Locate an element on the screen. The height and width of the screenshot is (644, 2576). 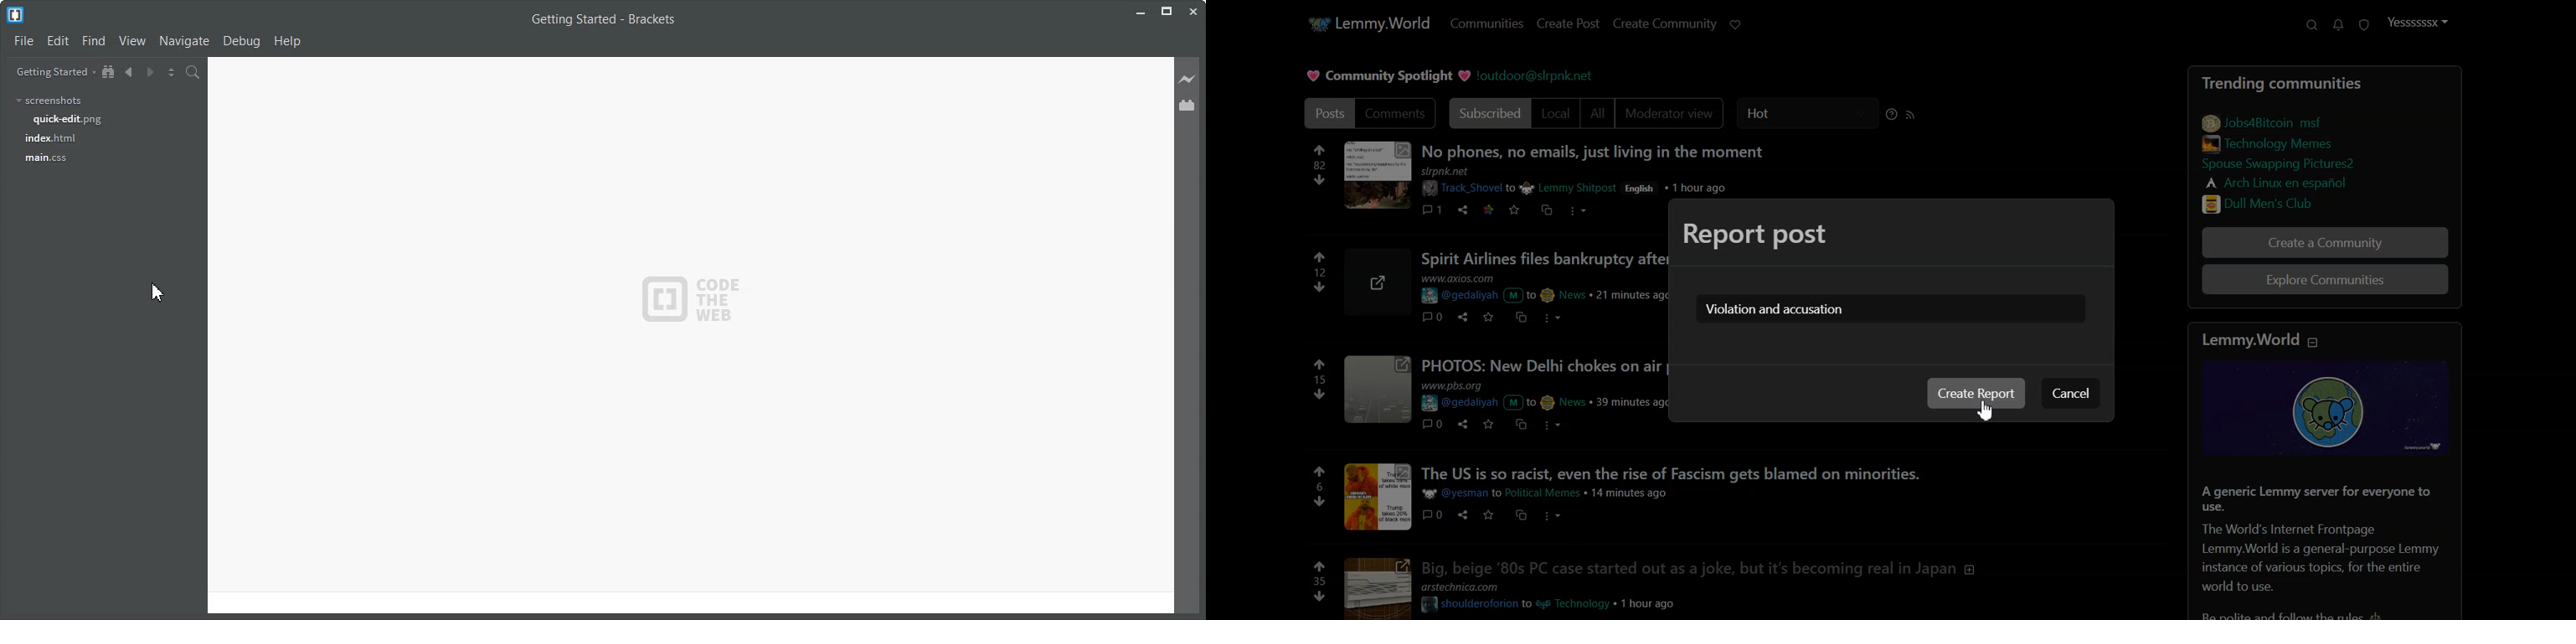
Create Post is located at coordinates (1567, 24).